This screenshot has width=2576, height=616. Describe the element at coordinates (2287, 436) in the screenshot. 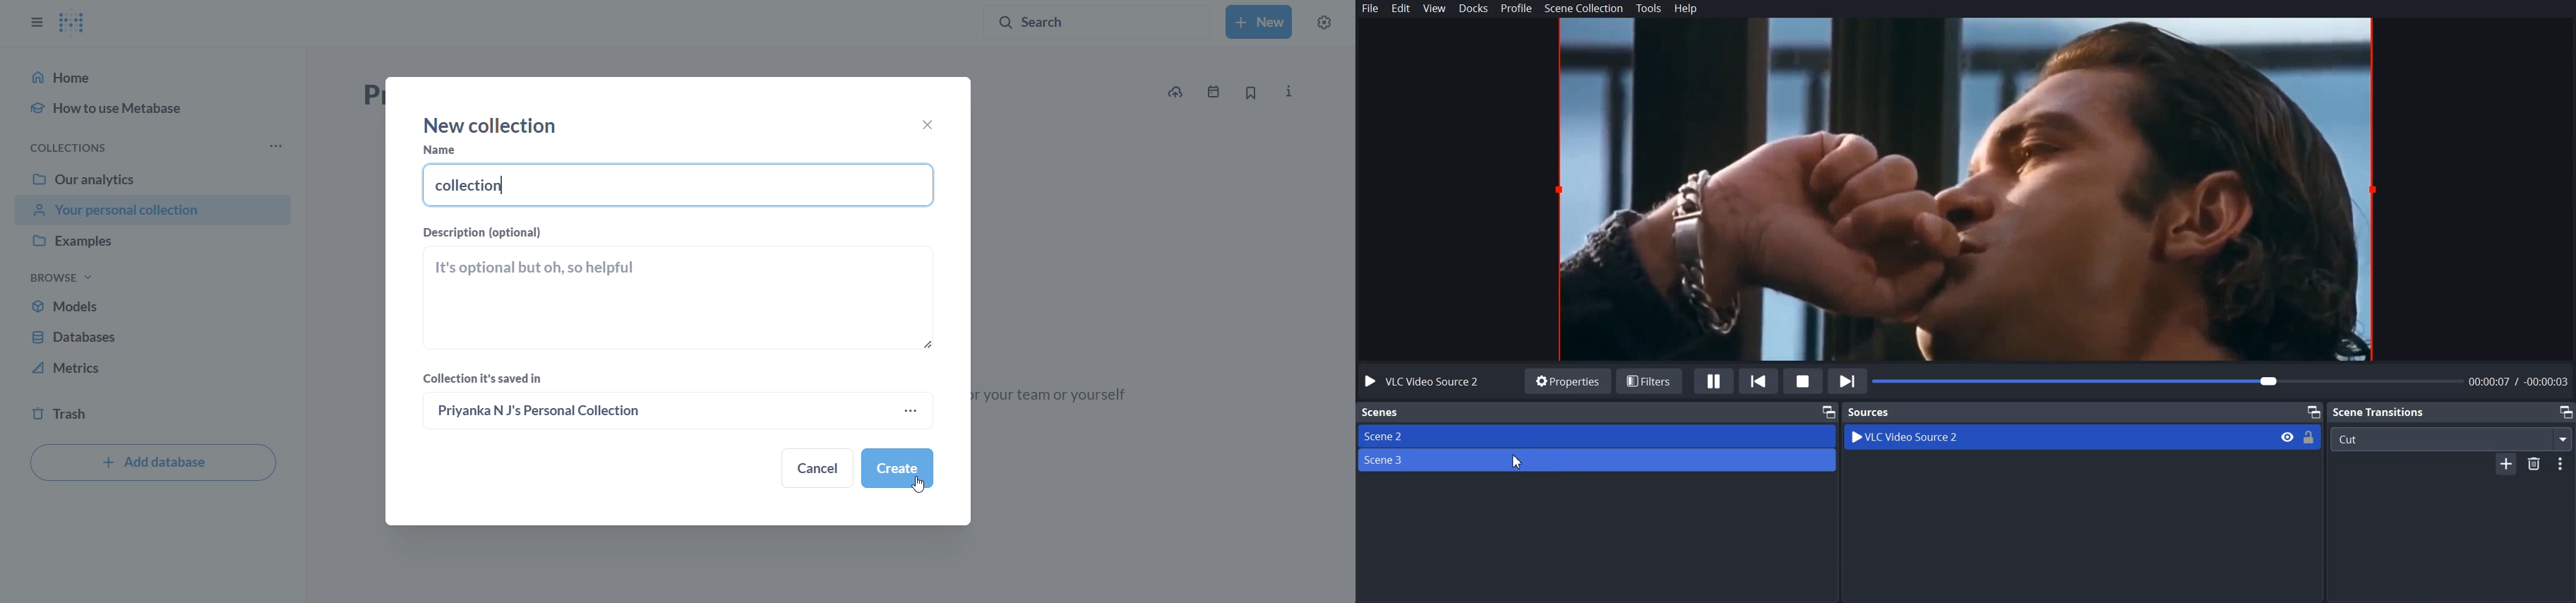

I see `Eye` at that location.